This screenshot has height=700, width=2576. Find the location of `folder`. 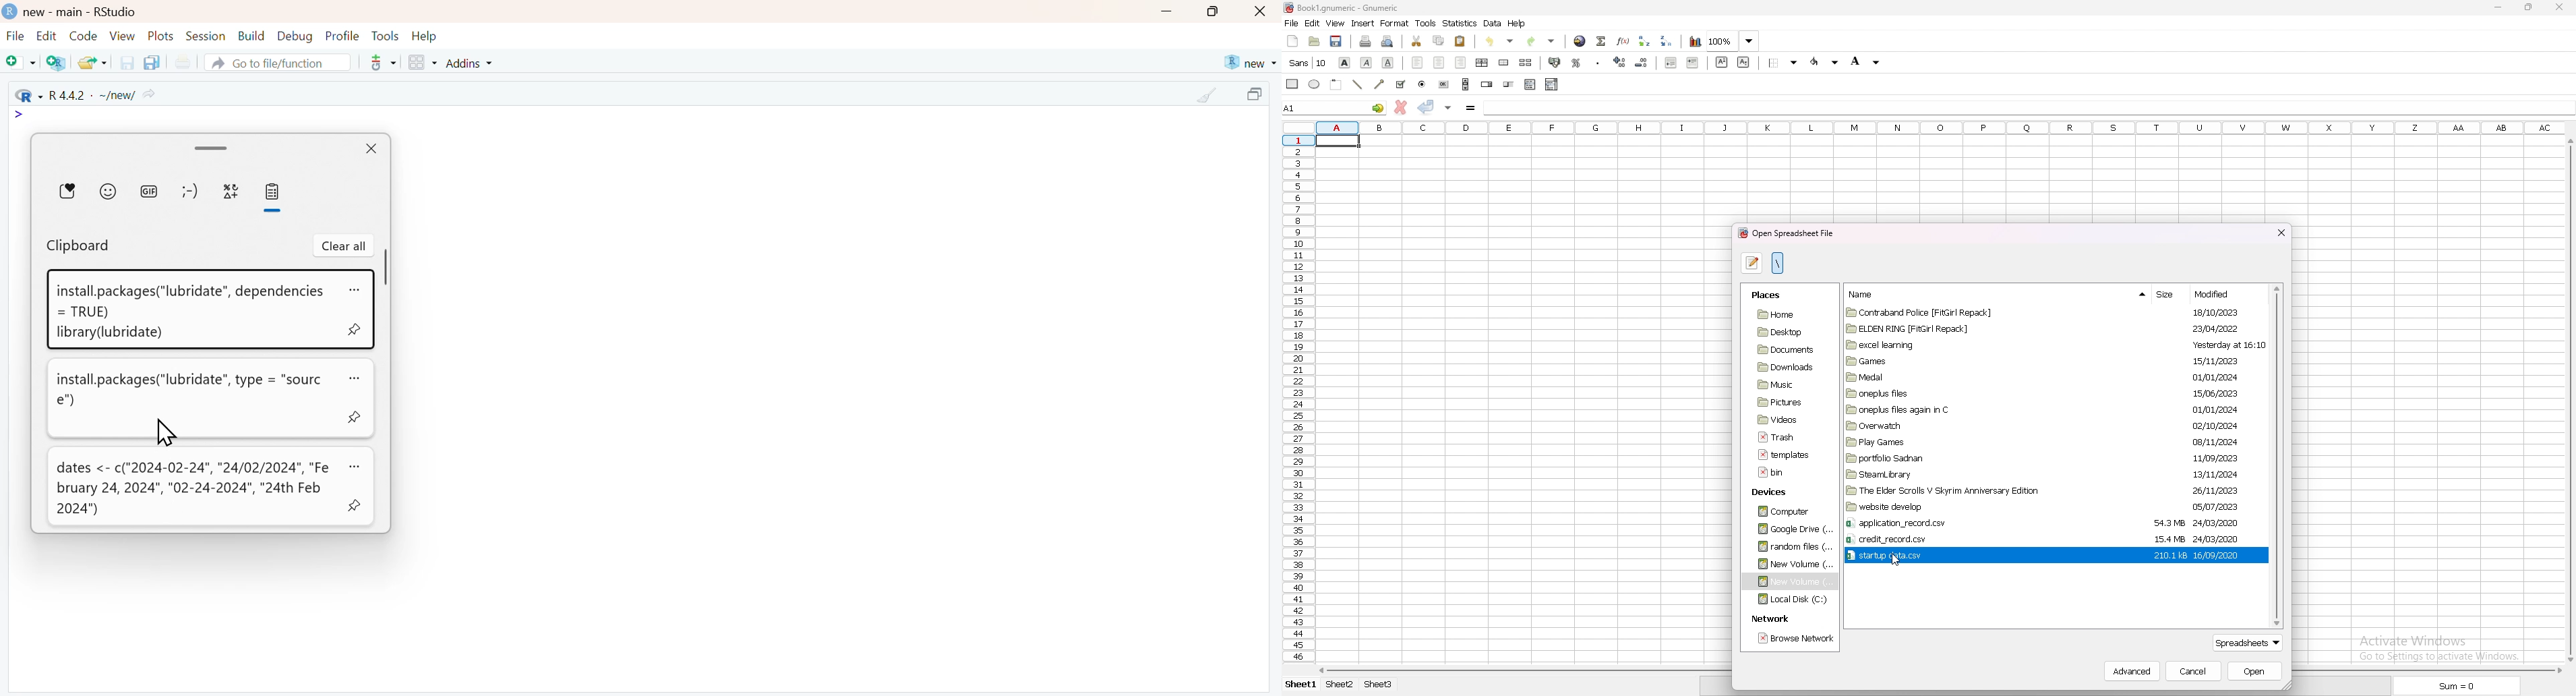

folder is located at coordinates (1791, 581).